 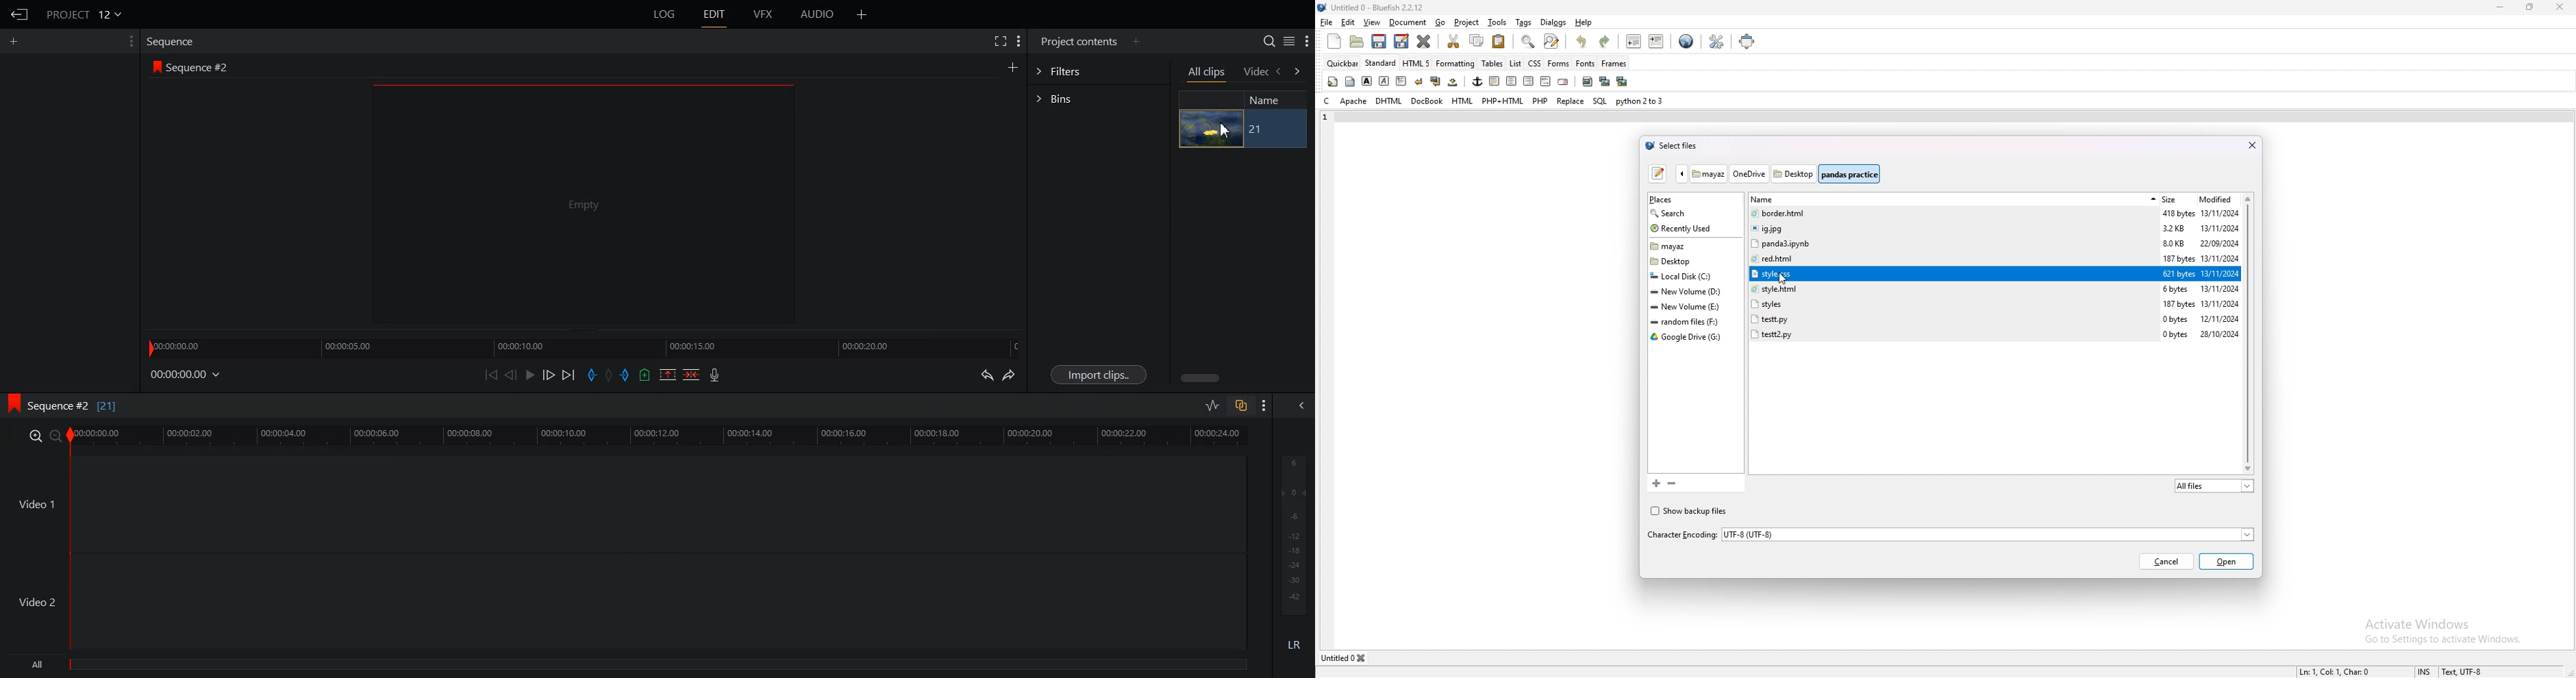 I want to click on 3.2KB, so click(x=2178, y=229).